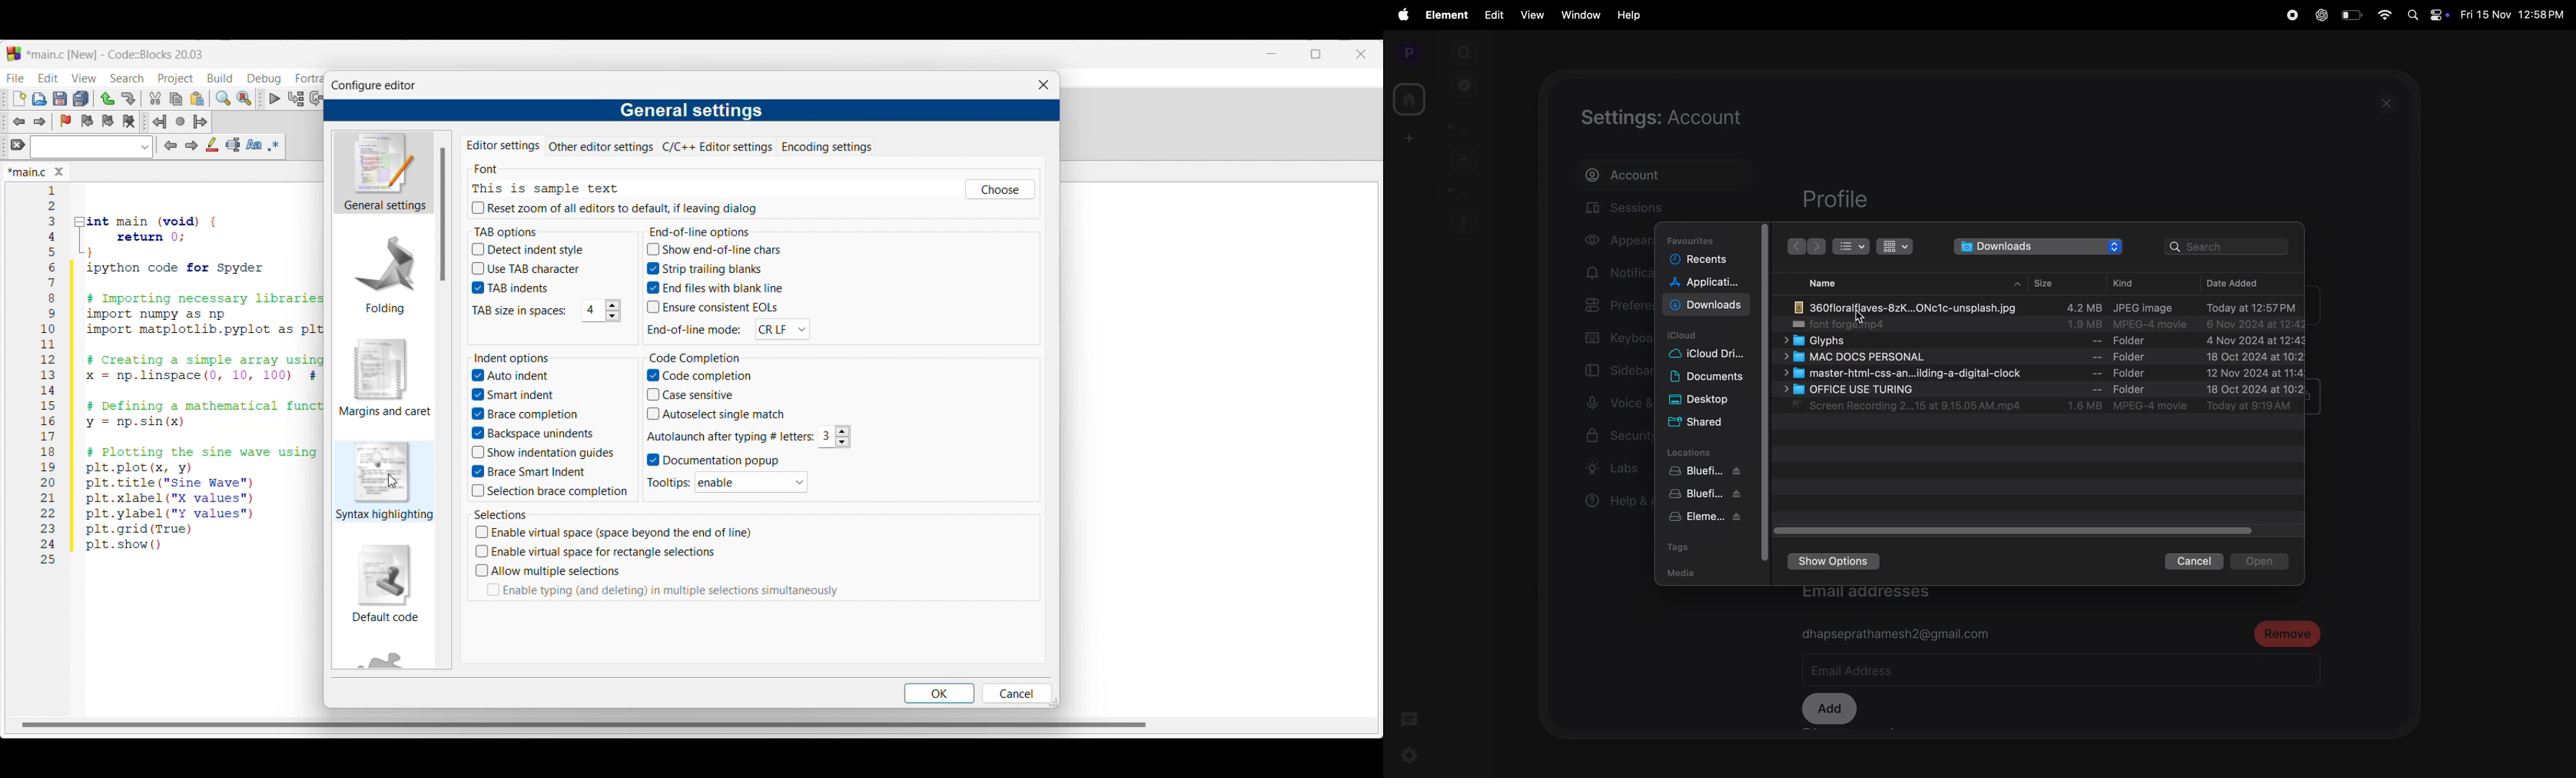 The image size is (2576, 784). What do you see at coordinates (2127, 282) in the screenshot?
I see `kind` at bounding box center [2127, 282].